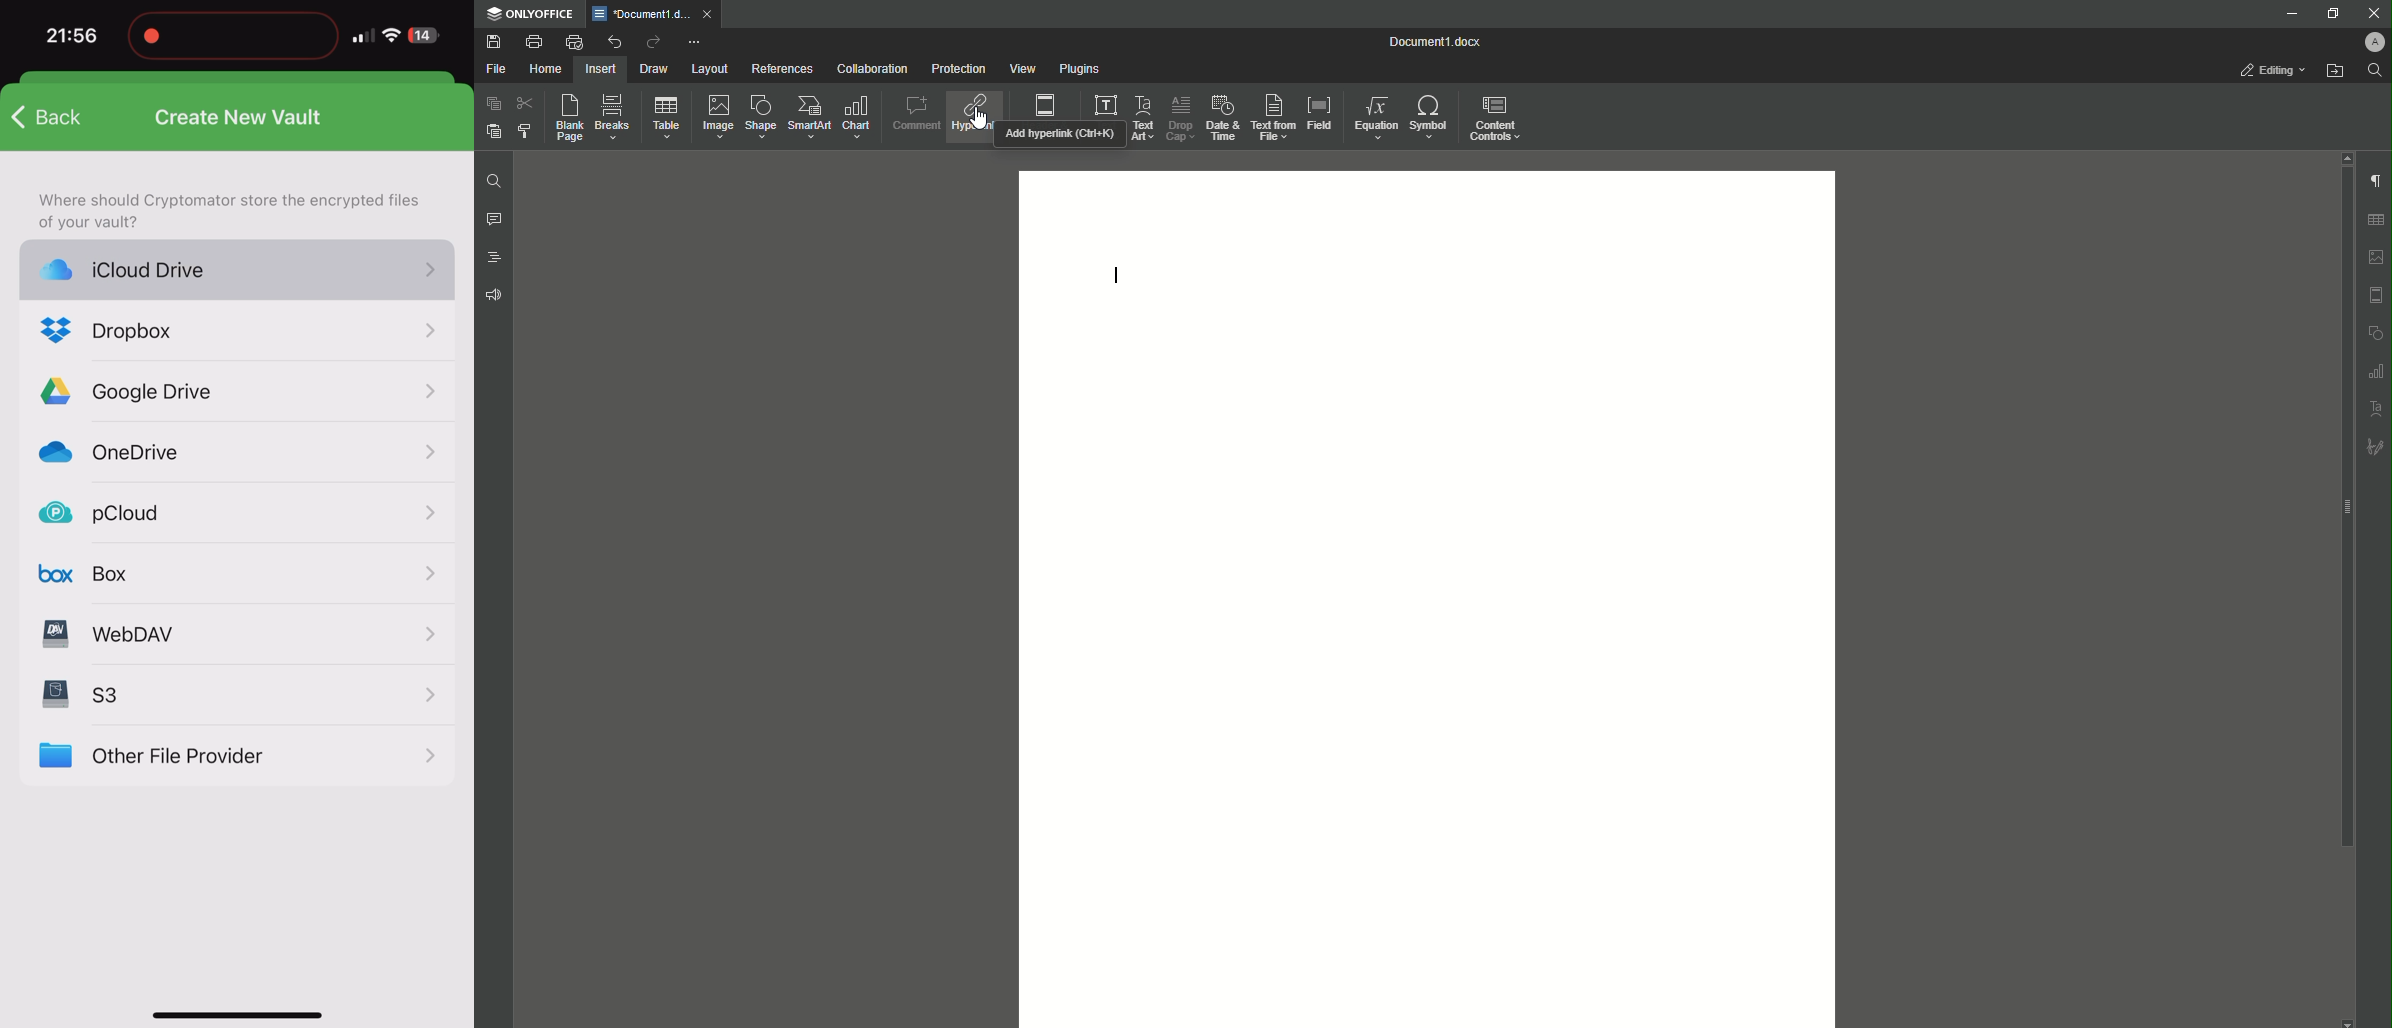 This screenshot has width=2408, height=1036. What do you see at coordinates (913, 115) in the screenshot?
I see `Comment` at bounding box center [913, 115].